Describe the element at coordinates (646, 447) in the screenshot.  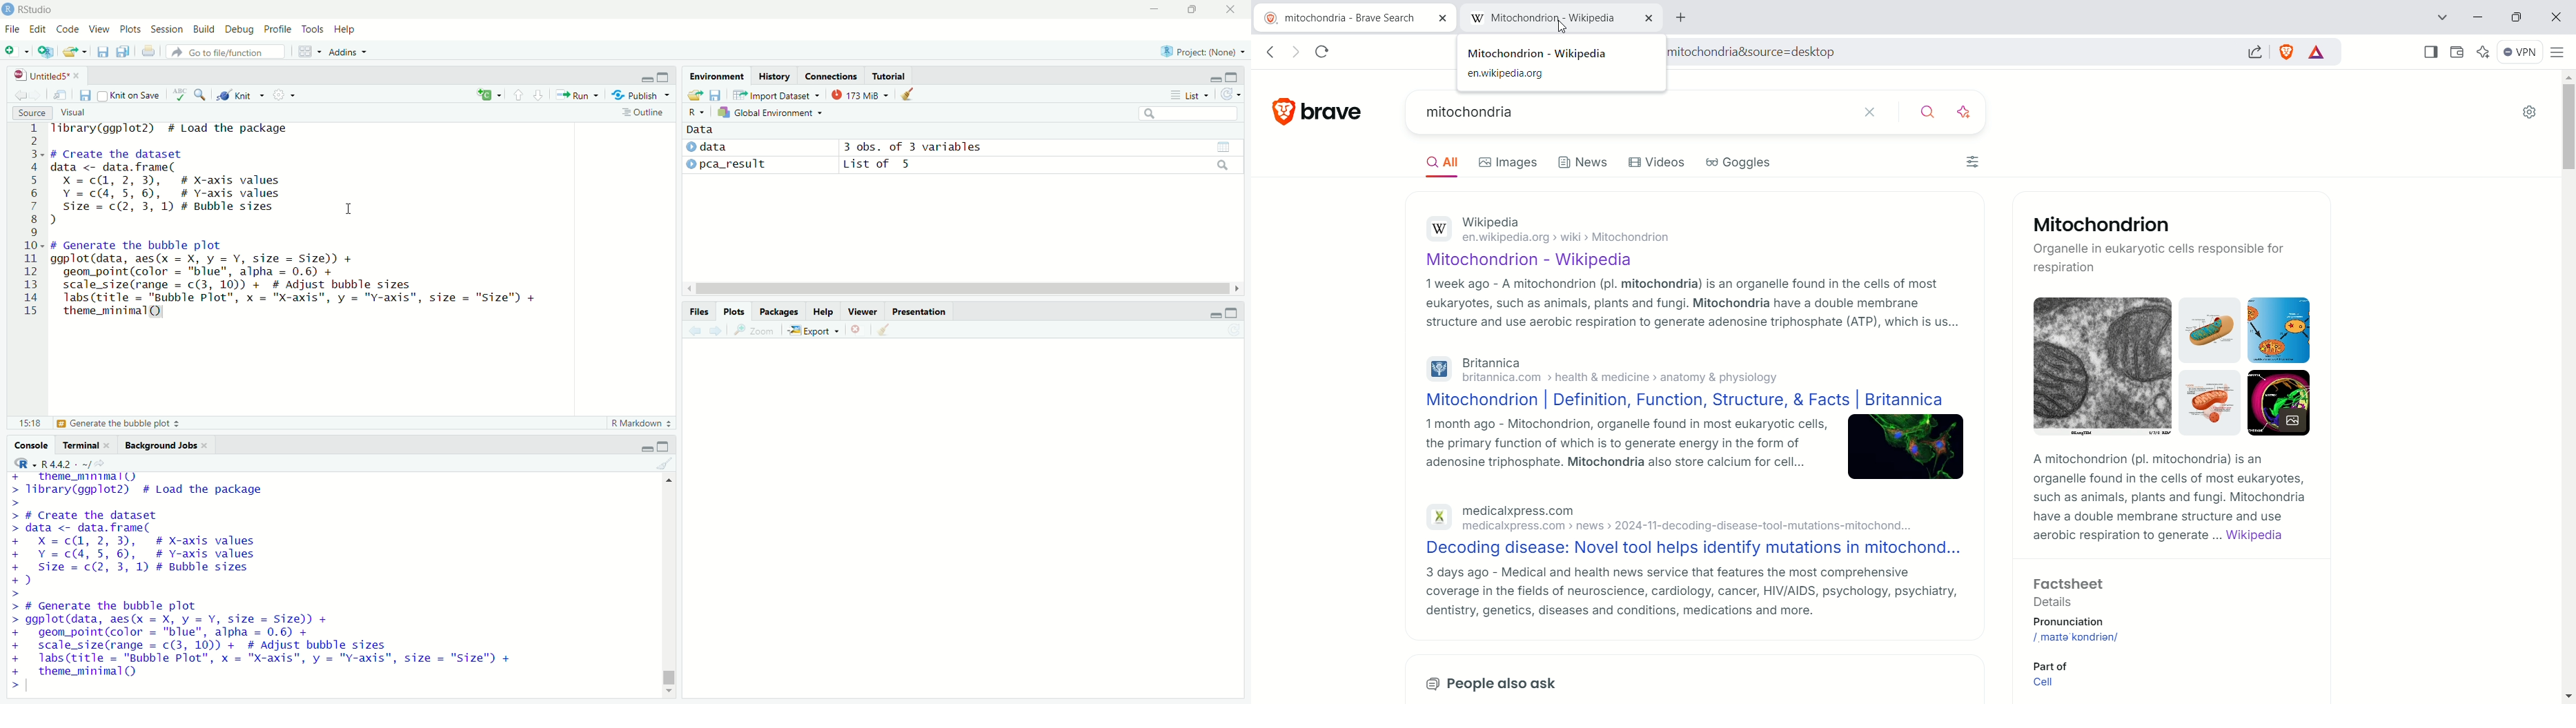
I see `minimize` at that location.